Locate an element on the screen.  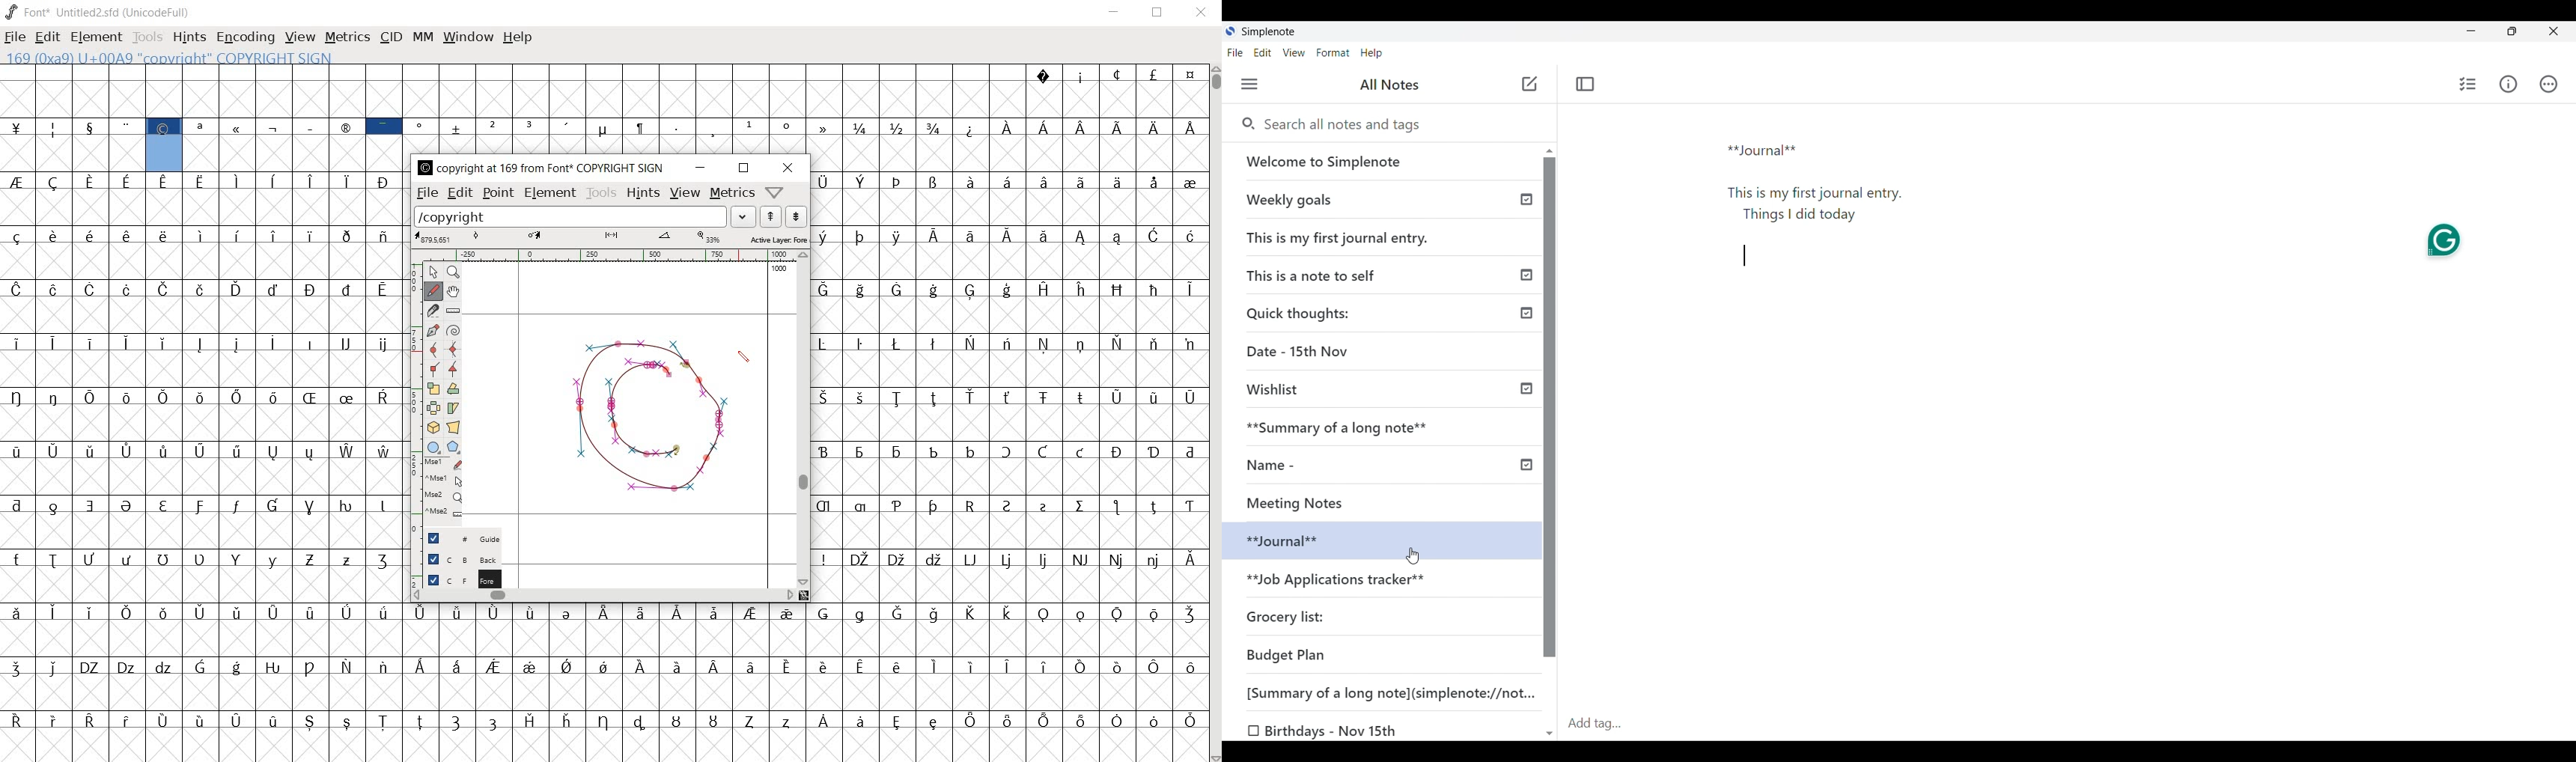
Toggle focus mode is located at coordinates (1586, 84).